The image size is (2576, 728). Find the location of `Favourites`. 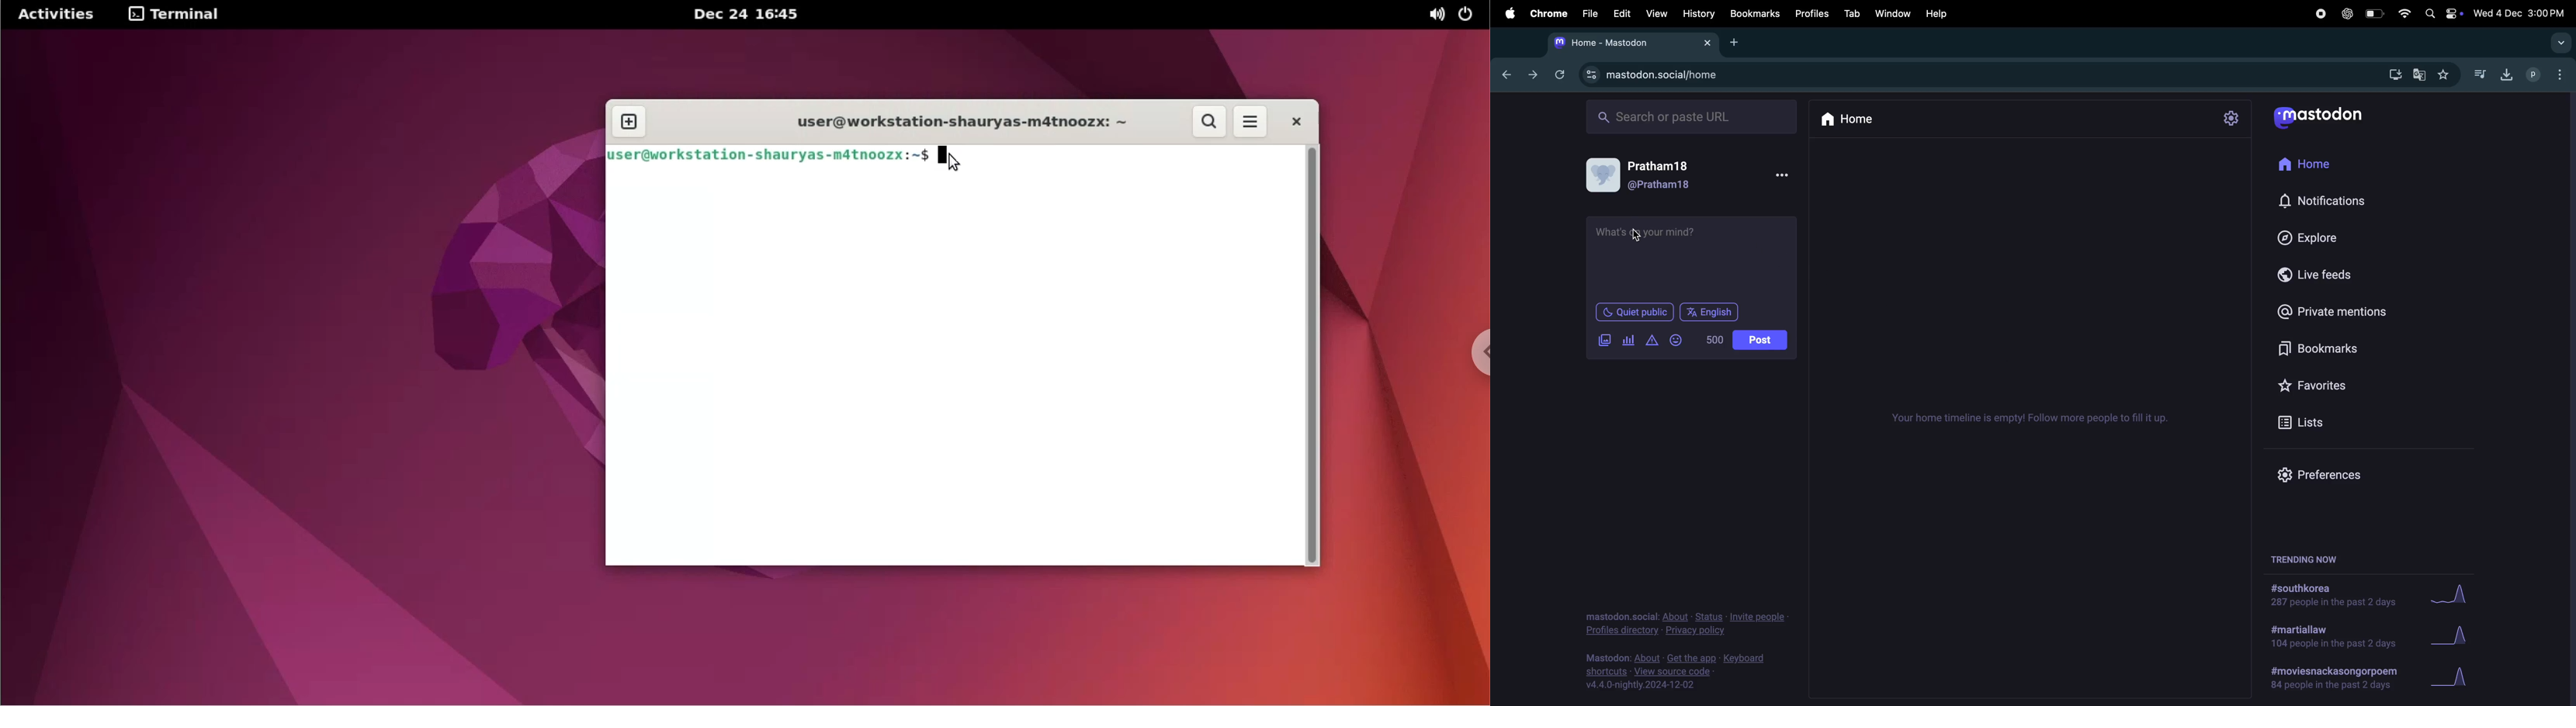

Favourites is located at coordinates (2327, 386).